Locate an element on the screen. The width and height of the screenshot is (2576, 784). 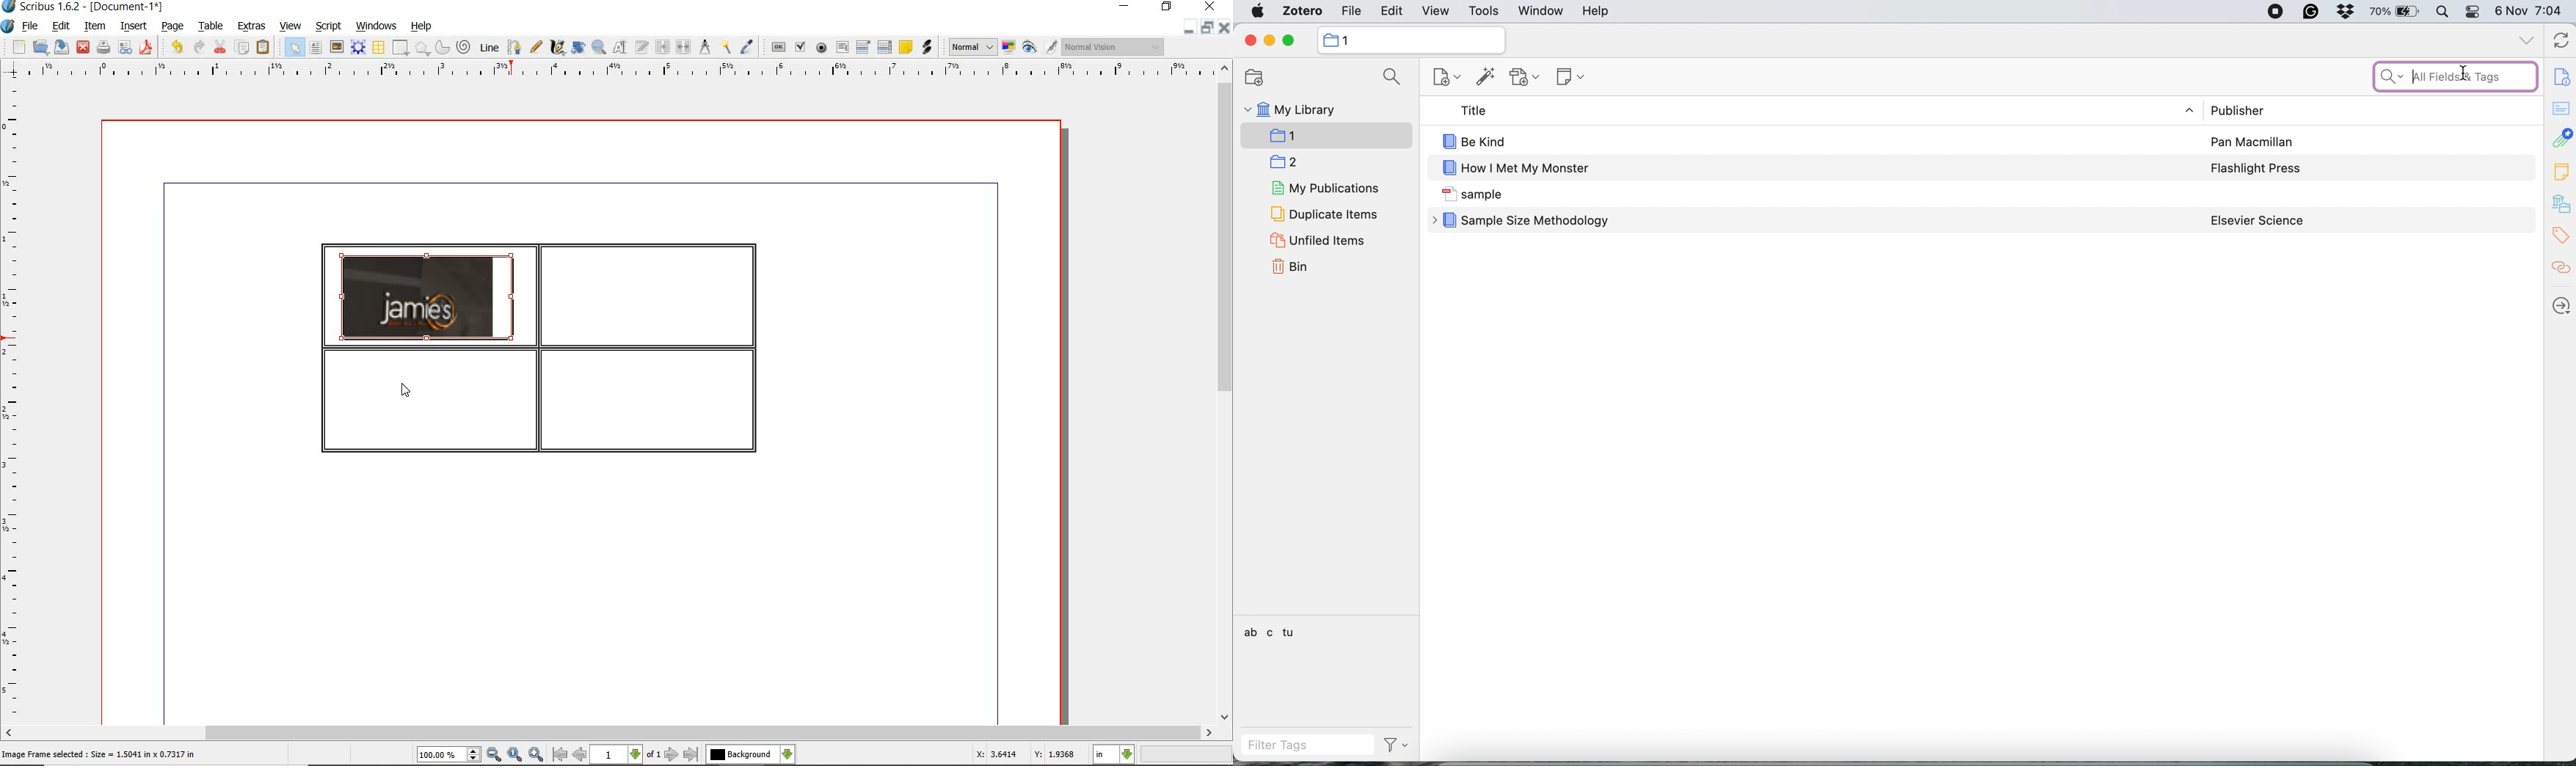
close is located at coordinates (1223, 28).